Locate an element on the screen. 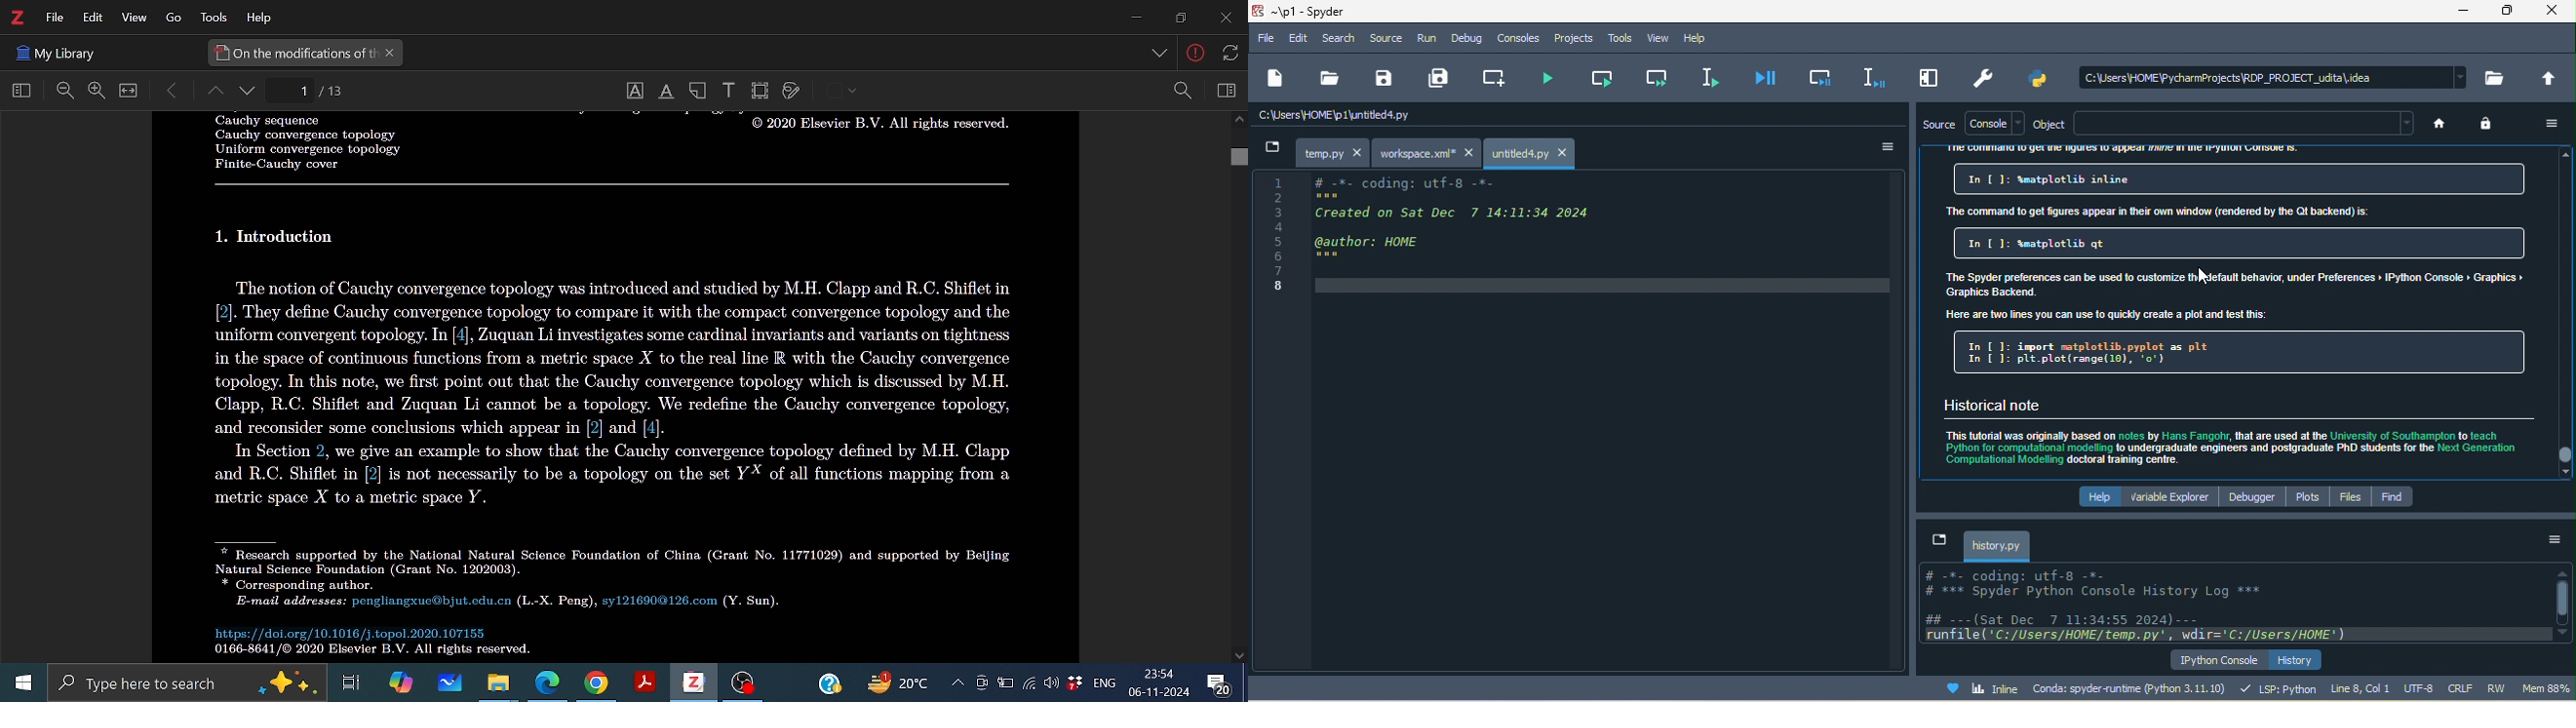 Image resolution: width=2576 pixels, height=728 pixels. history is located at coordinates (1988, 544).